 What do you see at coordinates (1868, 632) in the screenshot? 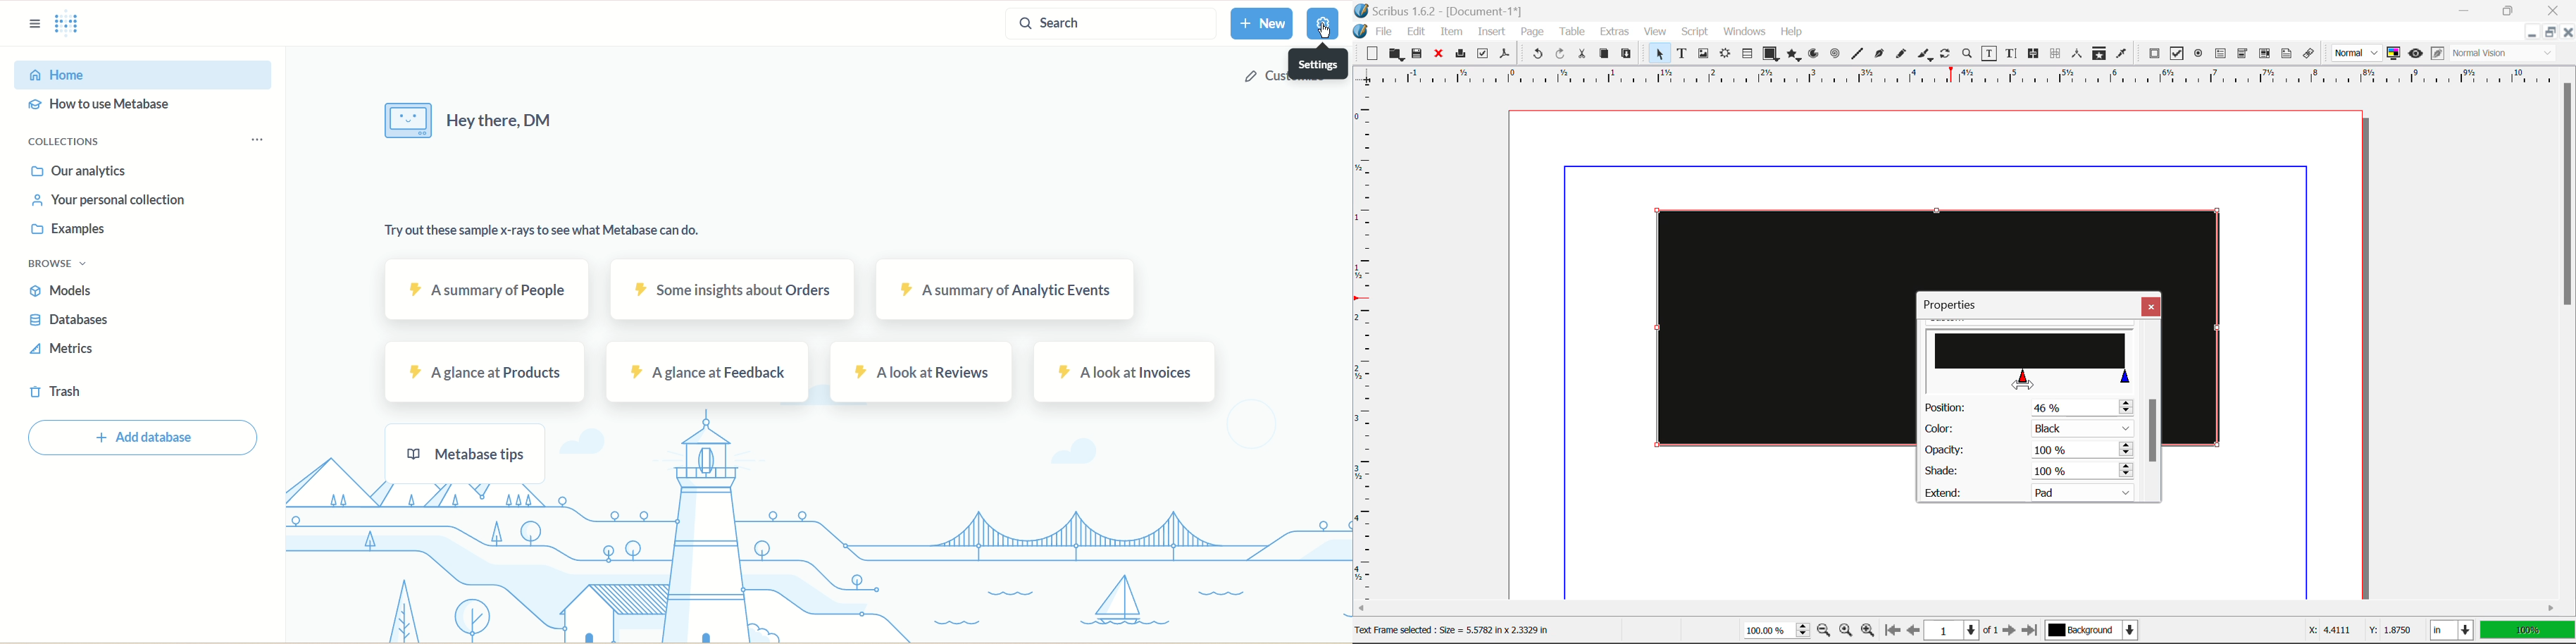
I see `Zoom In` at bounding box center [1868, 632].